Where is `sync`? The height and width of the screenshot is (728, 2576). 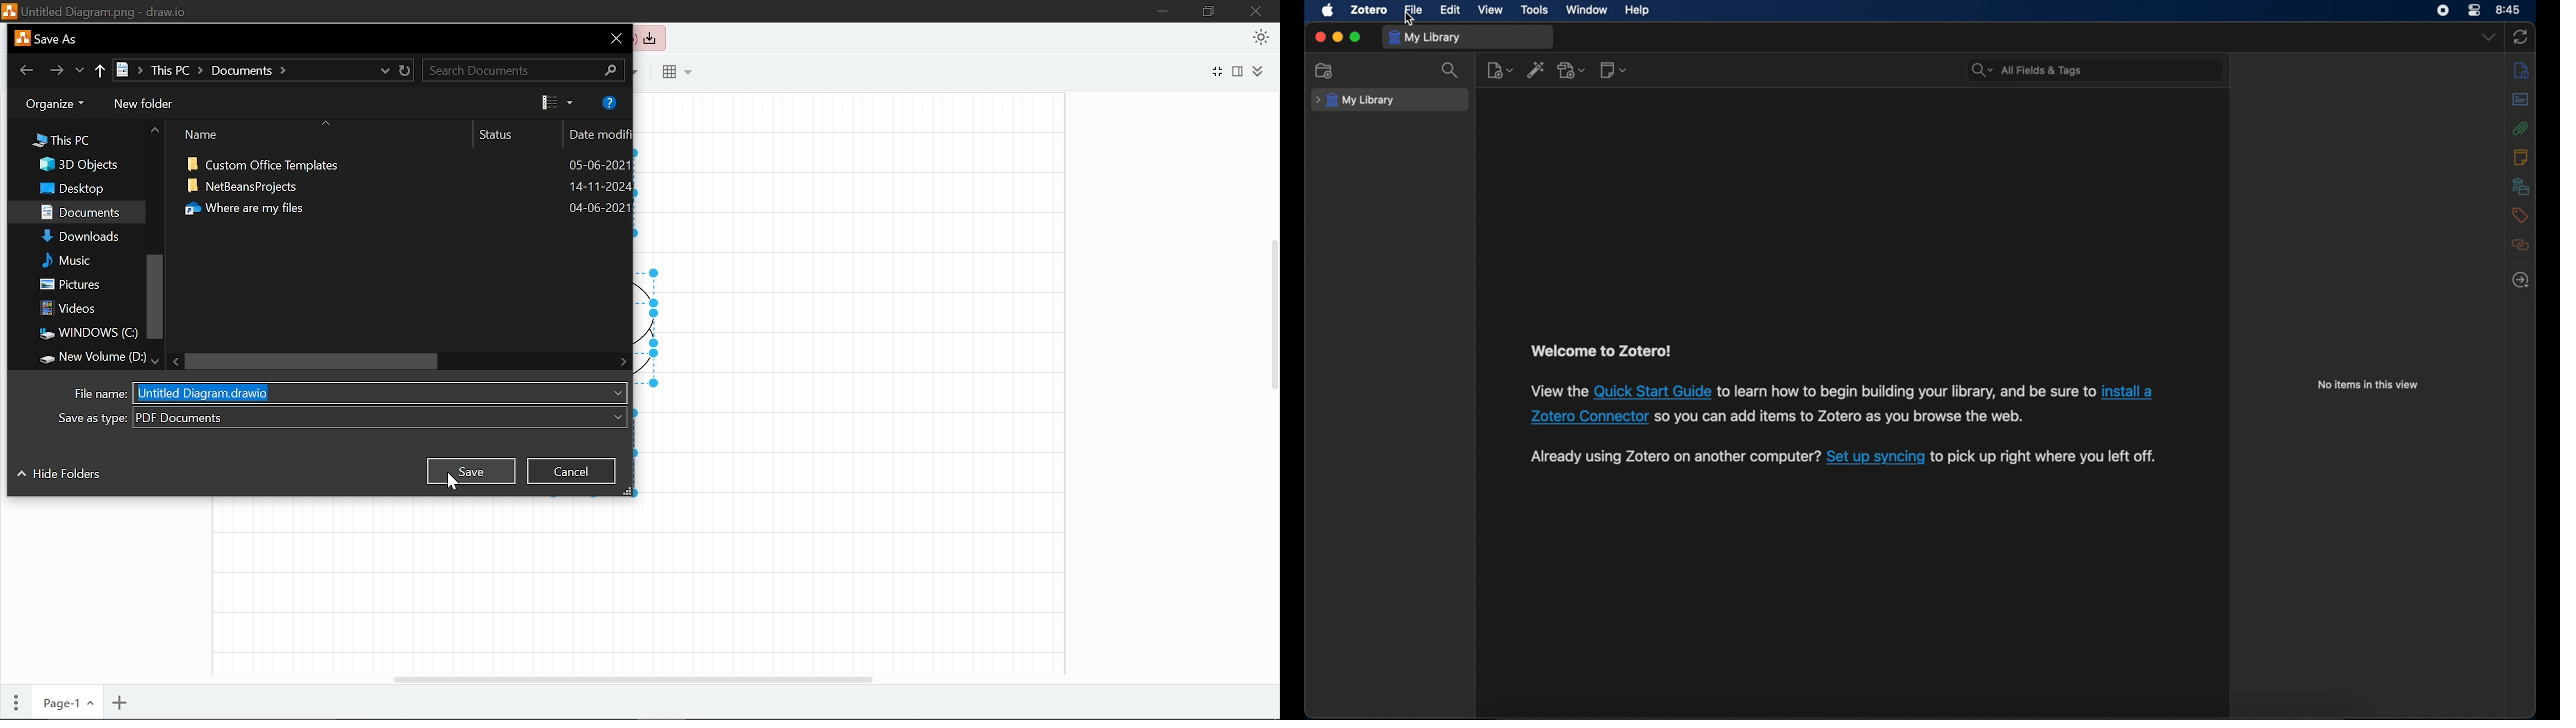 sync is located at coordinates (2521, 37).